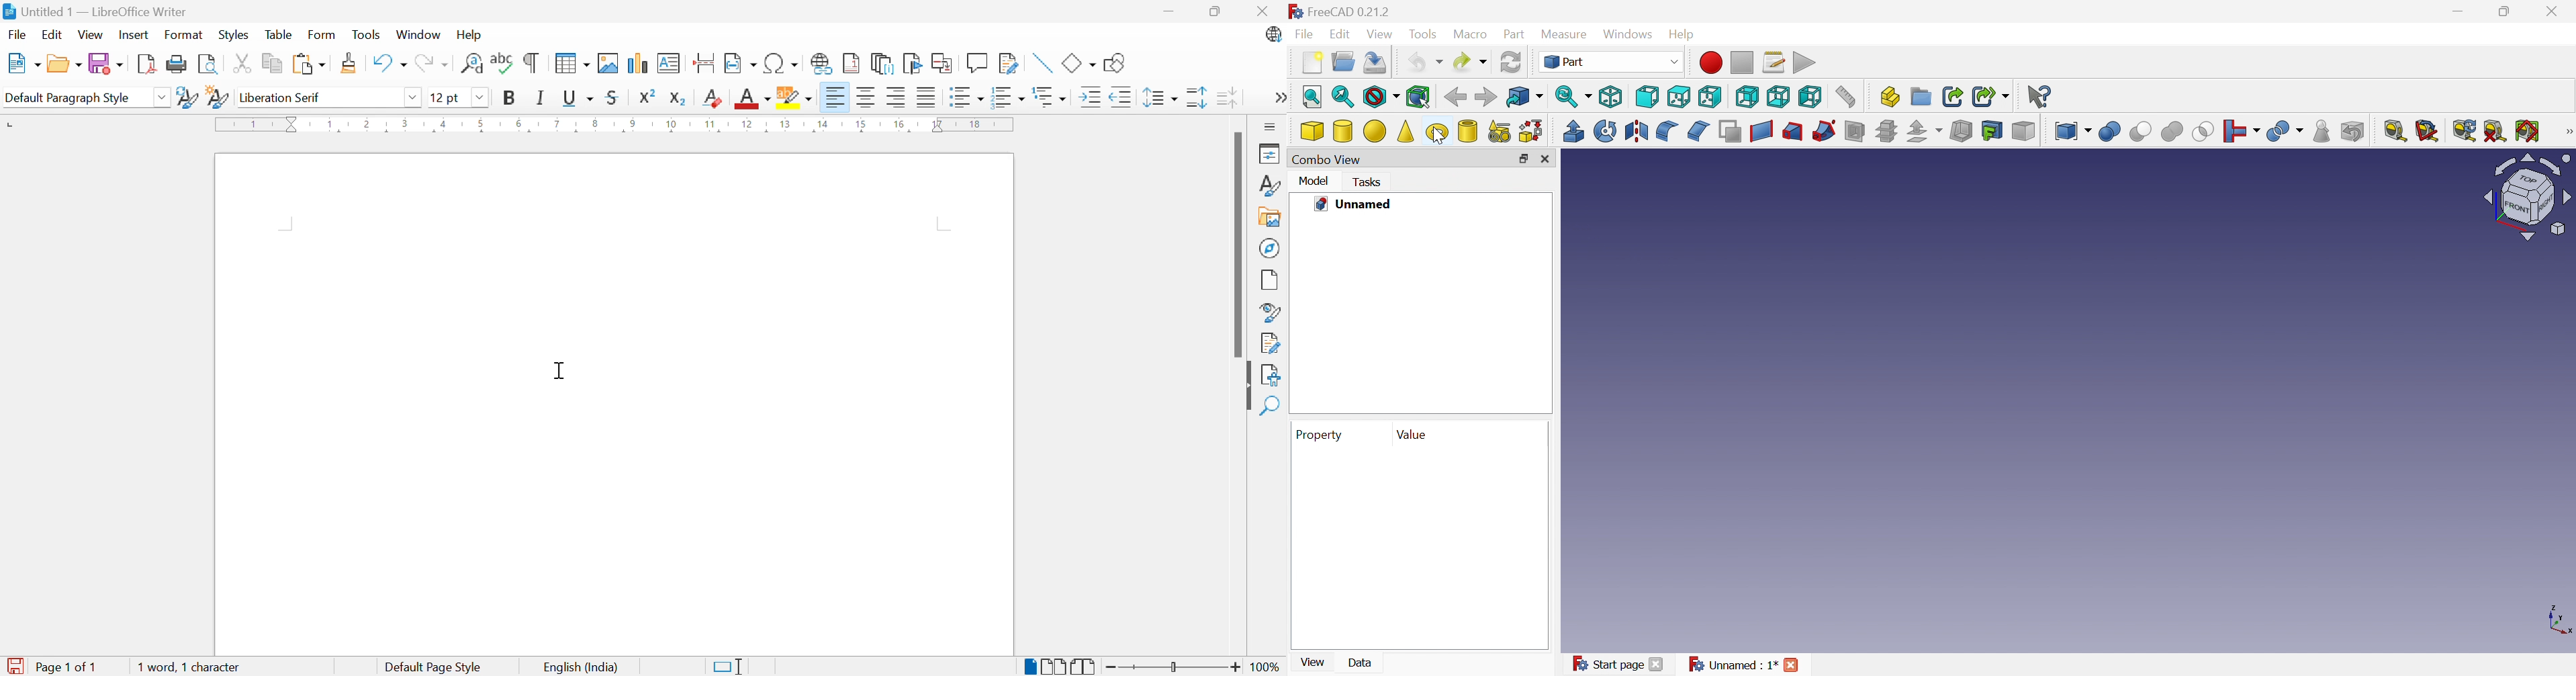 This screenshot has height=700, width=2576. What do you see at coordinates (189, 669) in the screenshot?
I see `1 word, 1 character` at bounding box center [189, 669].